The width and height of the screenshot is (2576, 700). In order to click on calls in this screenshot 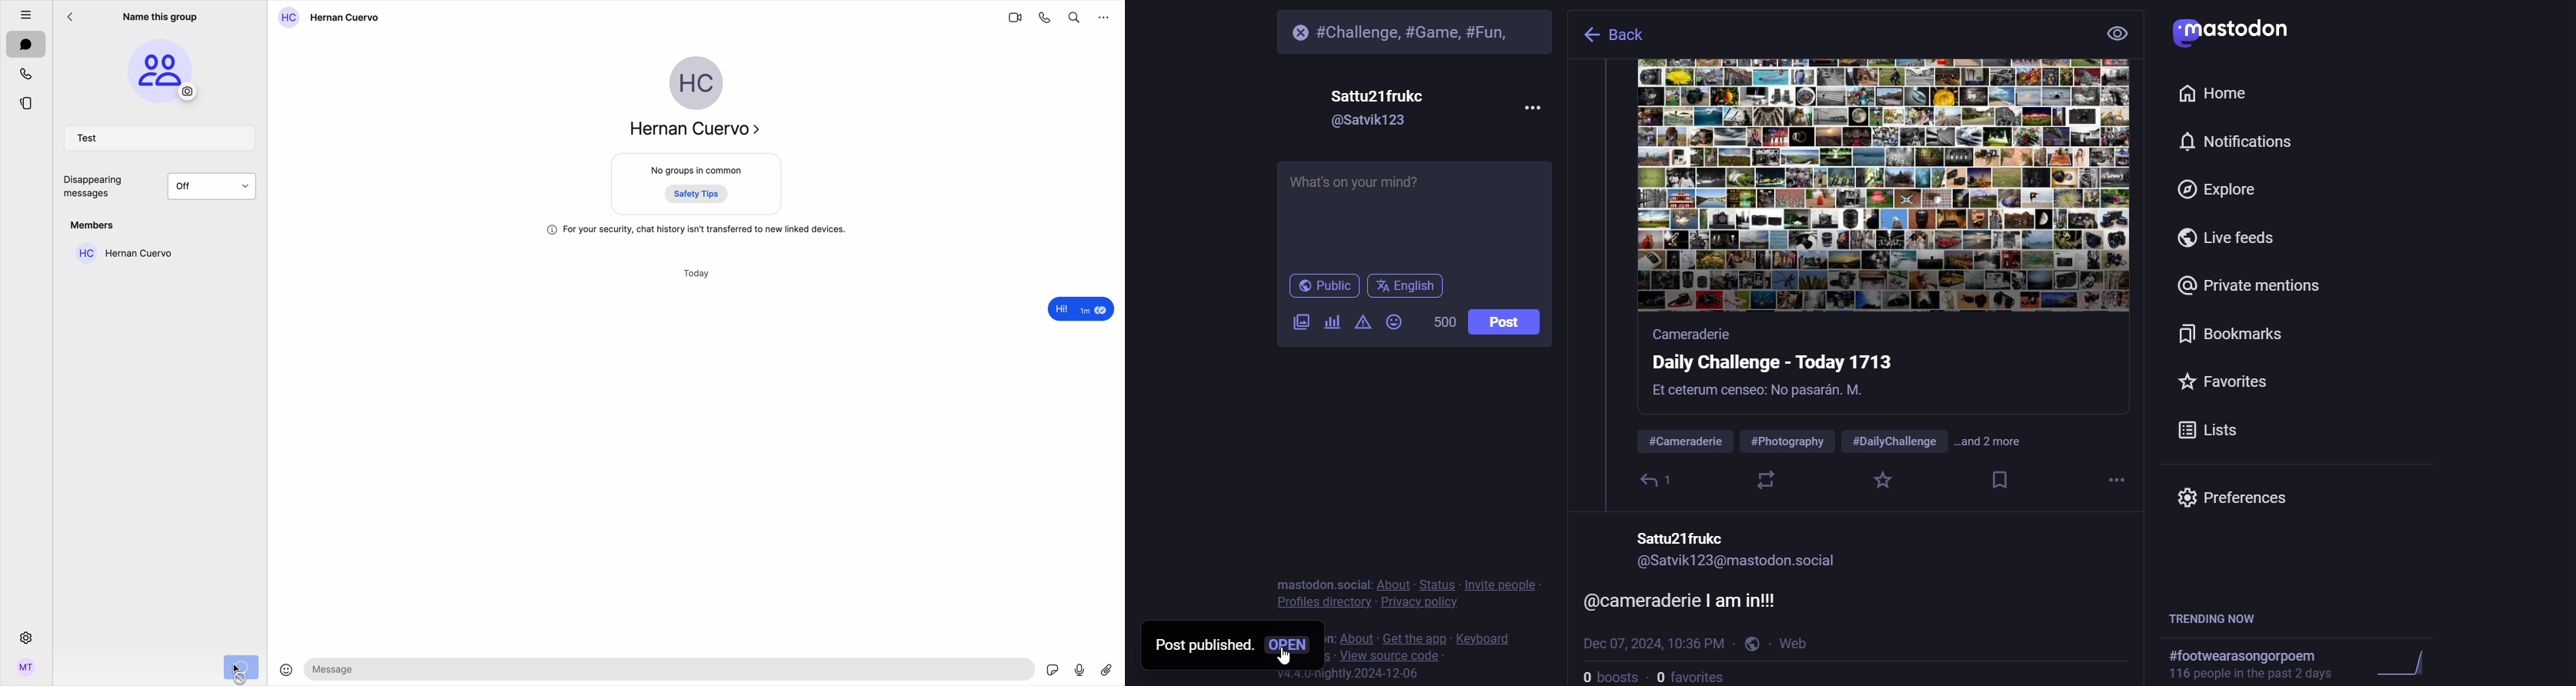, I will do `click(27, 73)`.